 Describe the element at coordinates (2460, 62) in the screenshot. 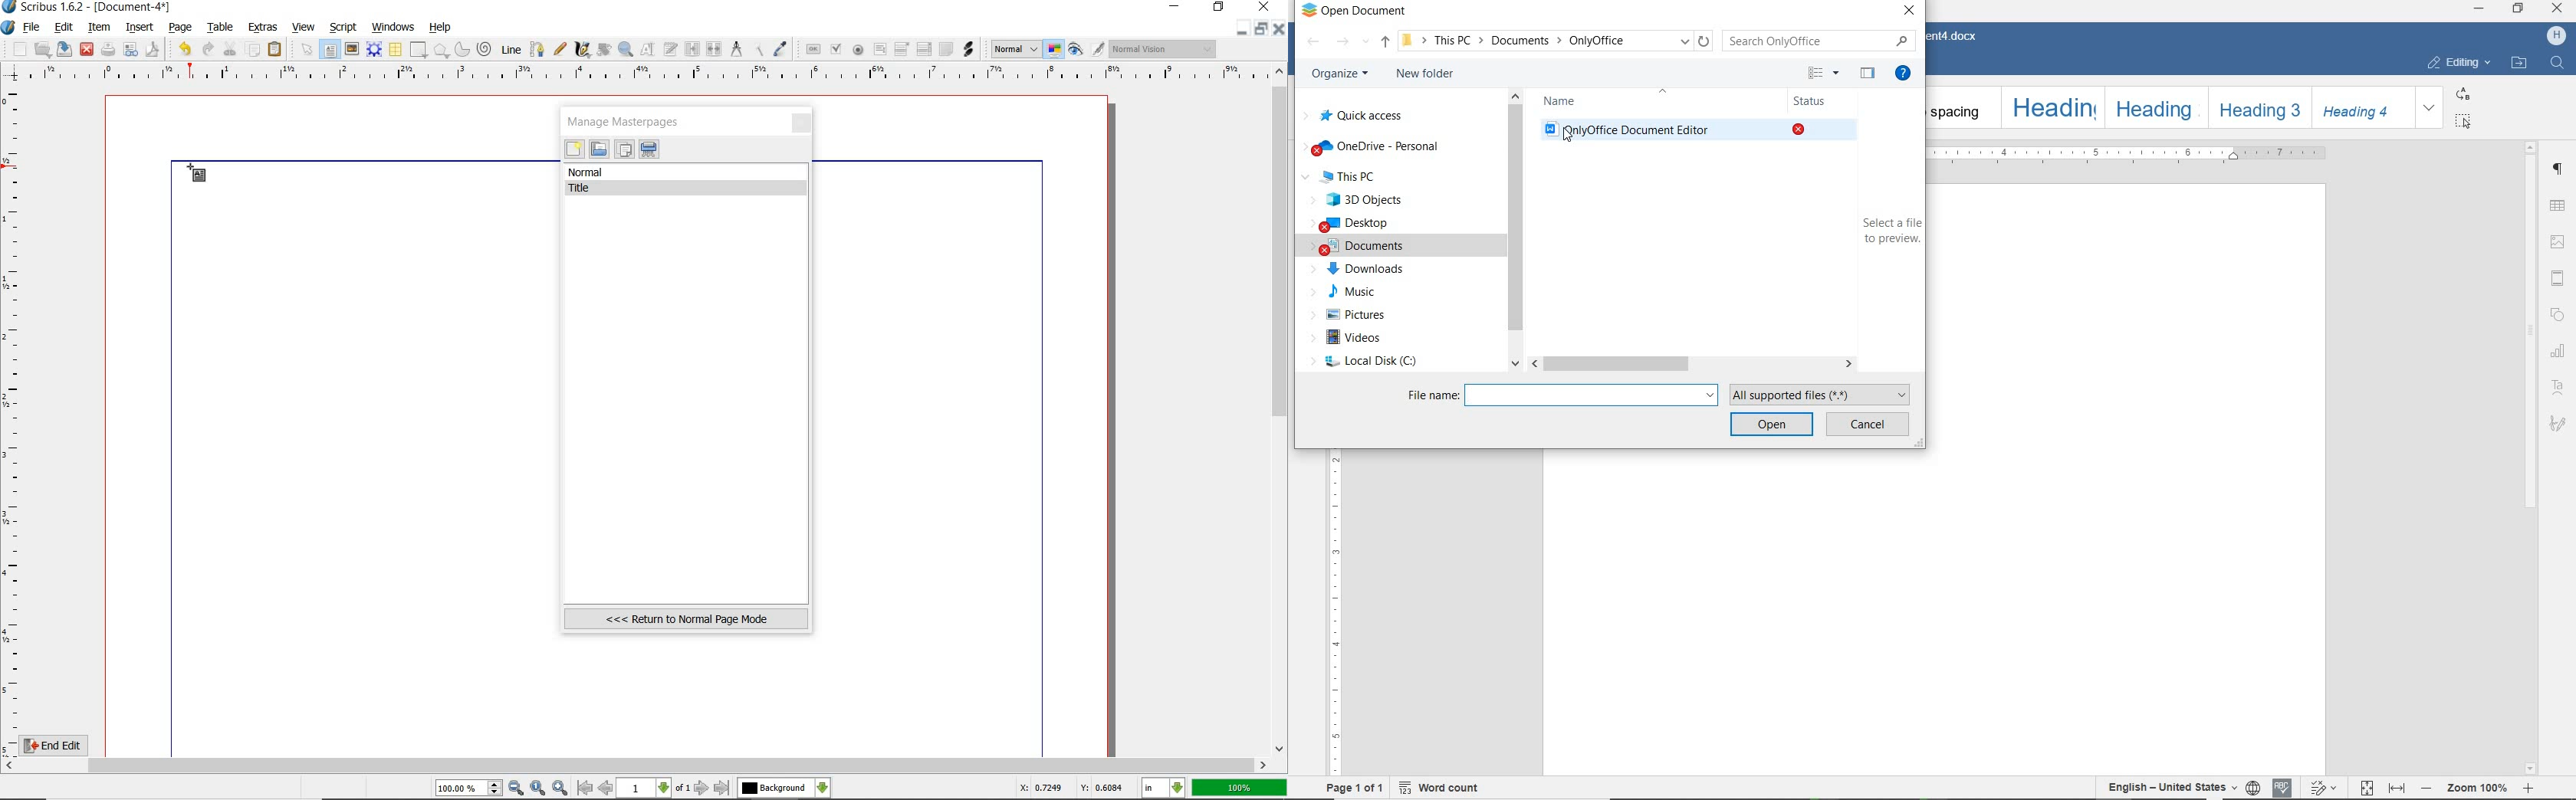

I see `EDITING` at that location.